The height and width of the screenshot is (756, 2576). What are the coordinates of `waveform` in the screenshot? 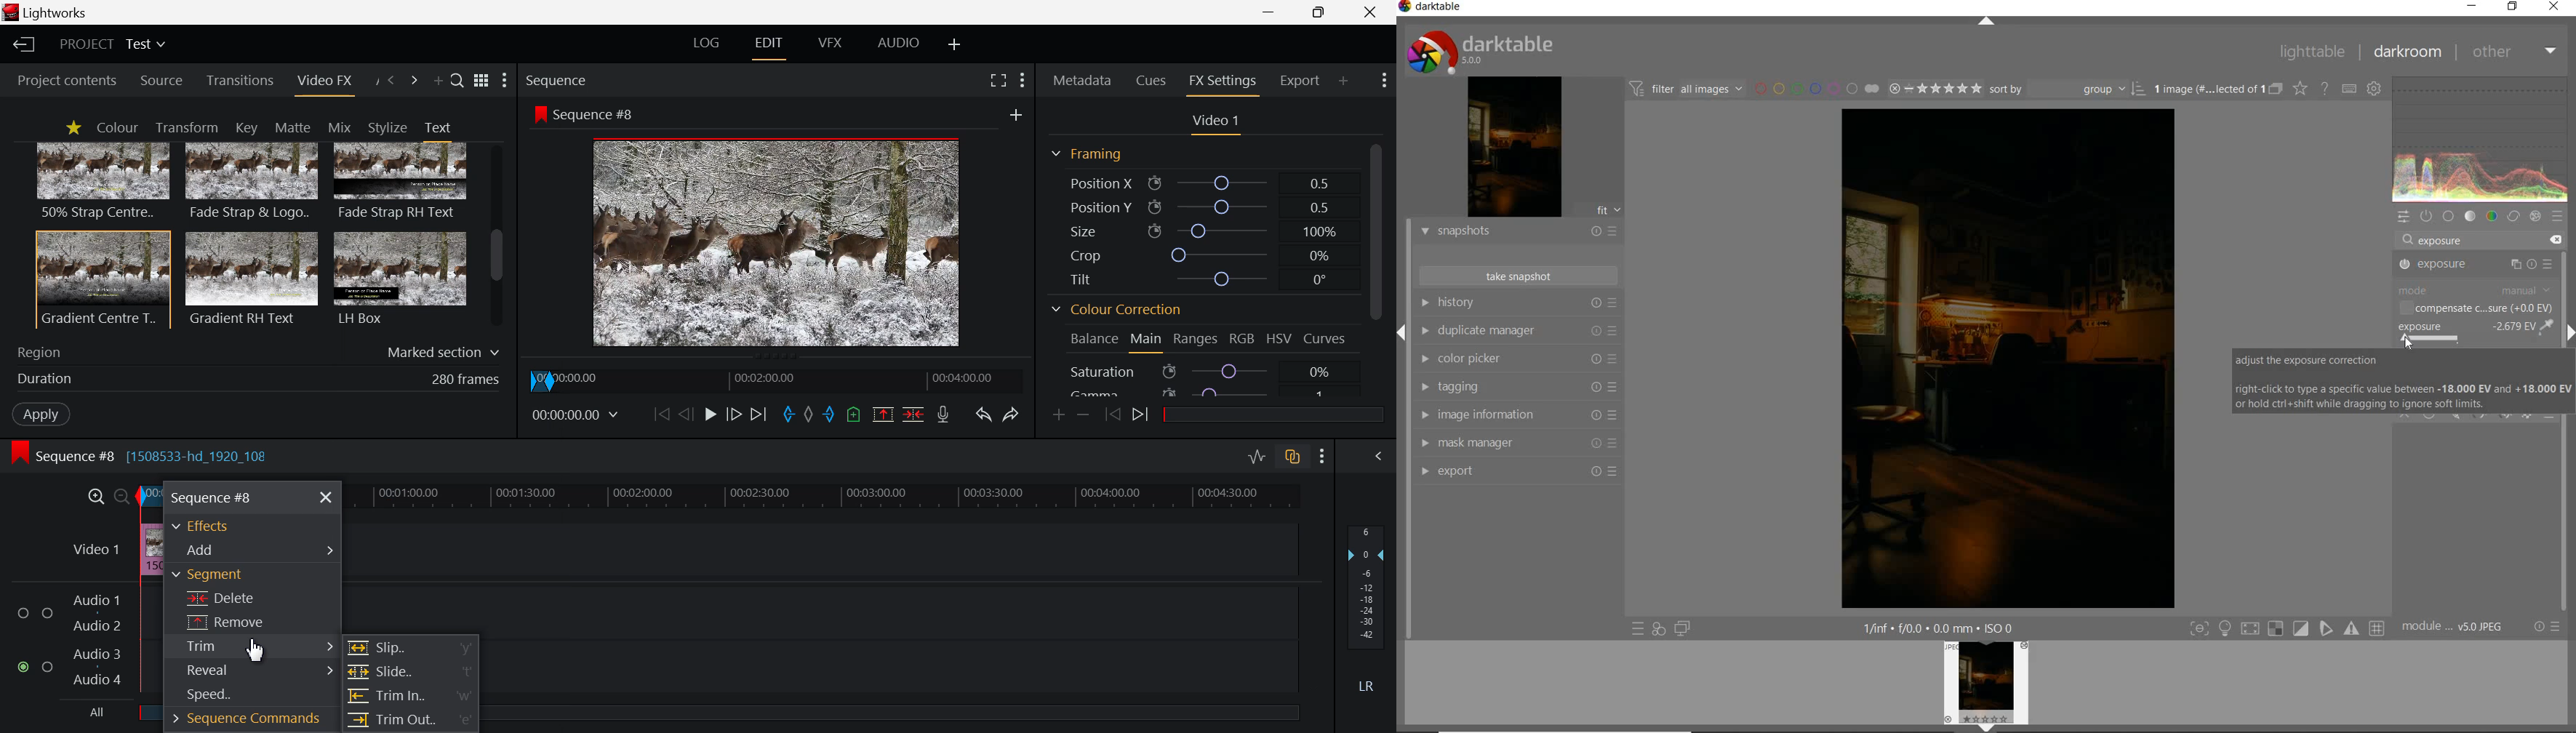 It's located at (2483, 140).